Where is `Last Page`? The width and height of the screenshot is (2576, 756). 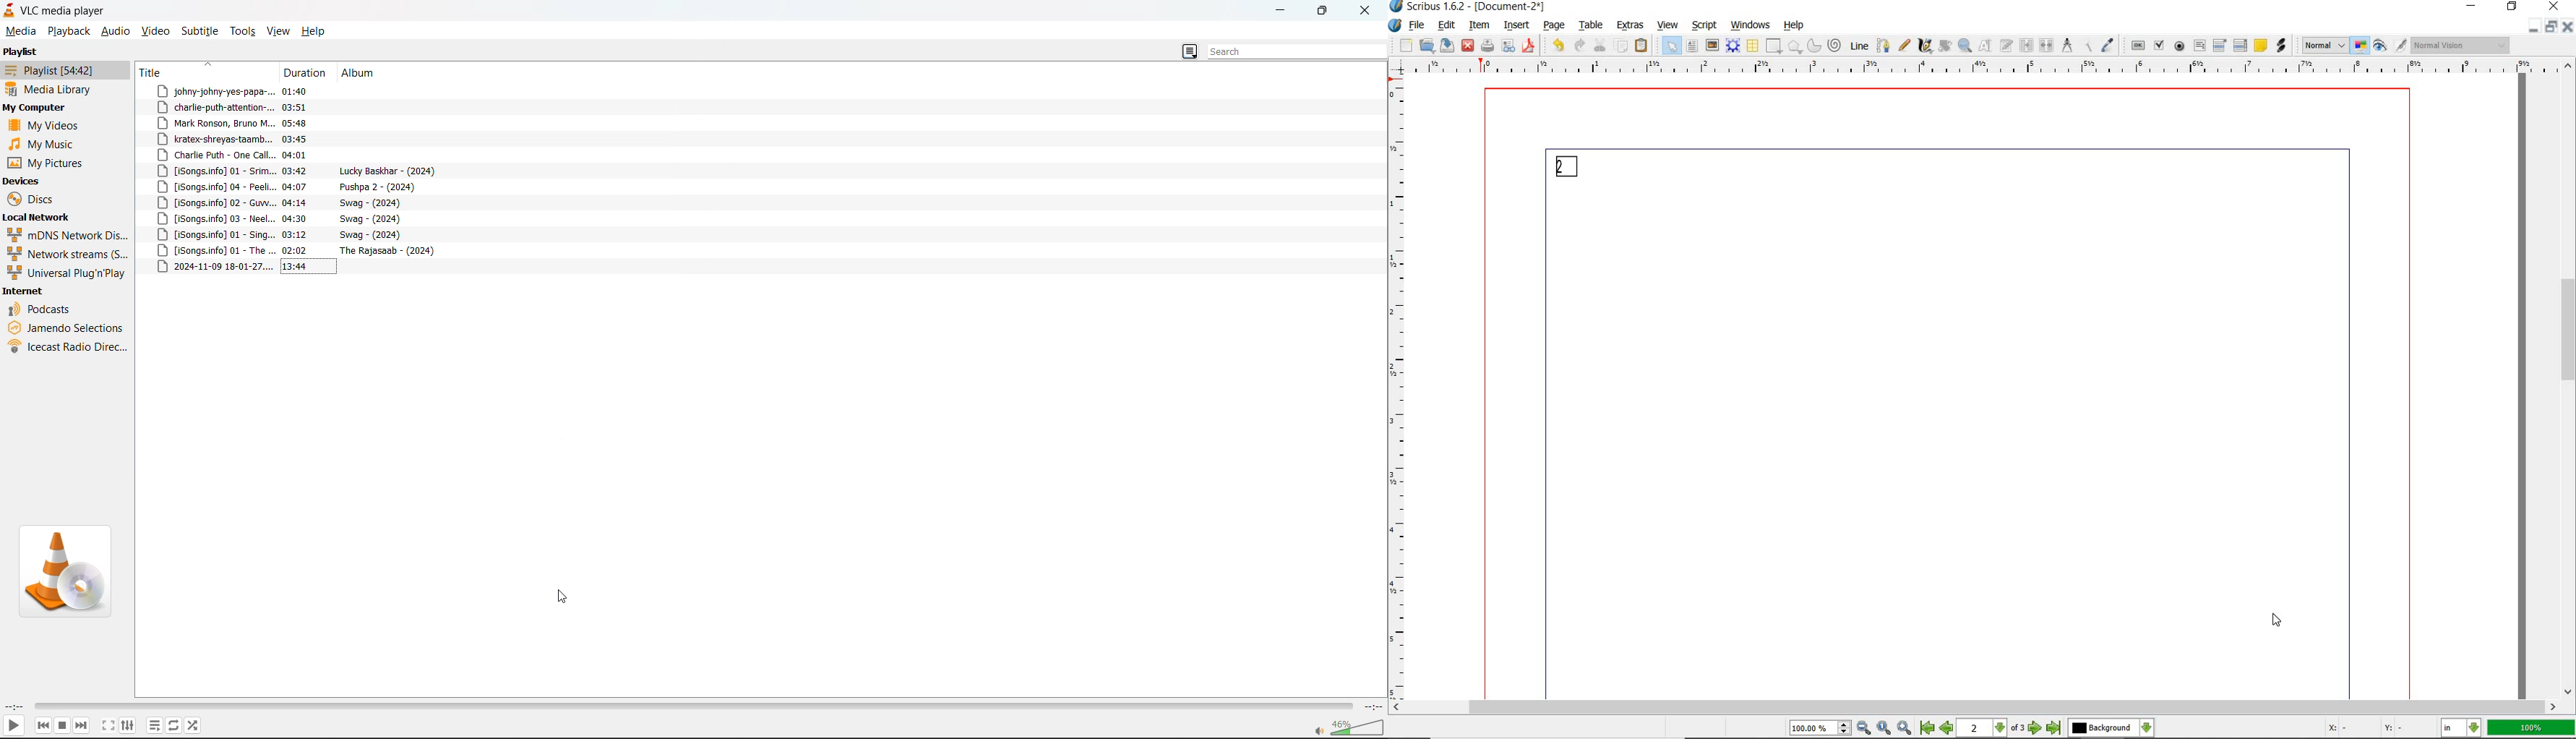
Last Page is located at coordinates (2055, 728).